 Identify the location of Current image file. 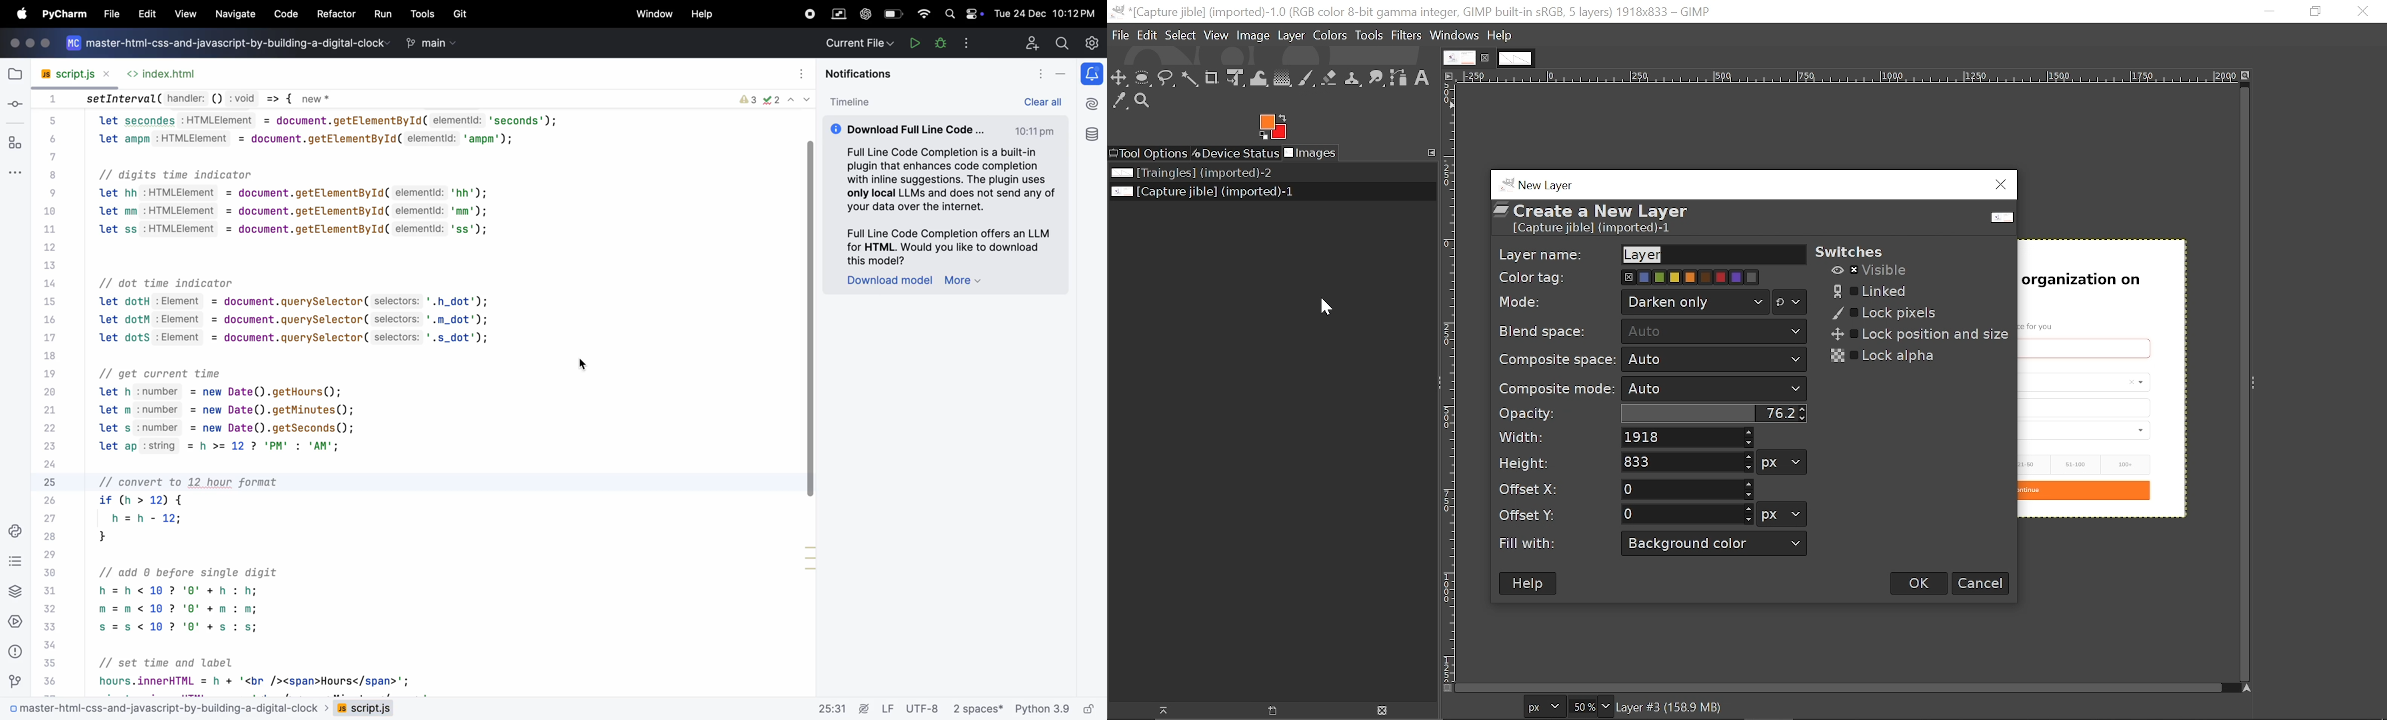
(1201, 193).